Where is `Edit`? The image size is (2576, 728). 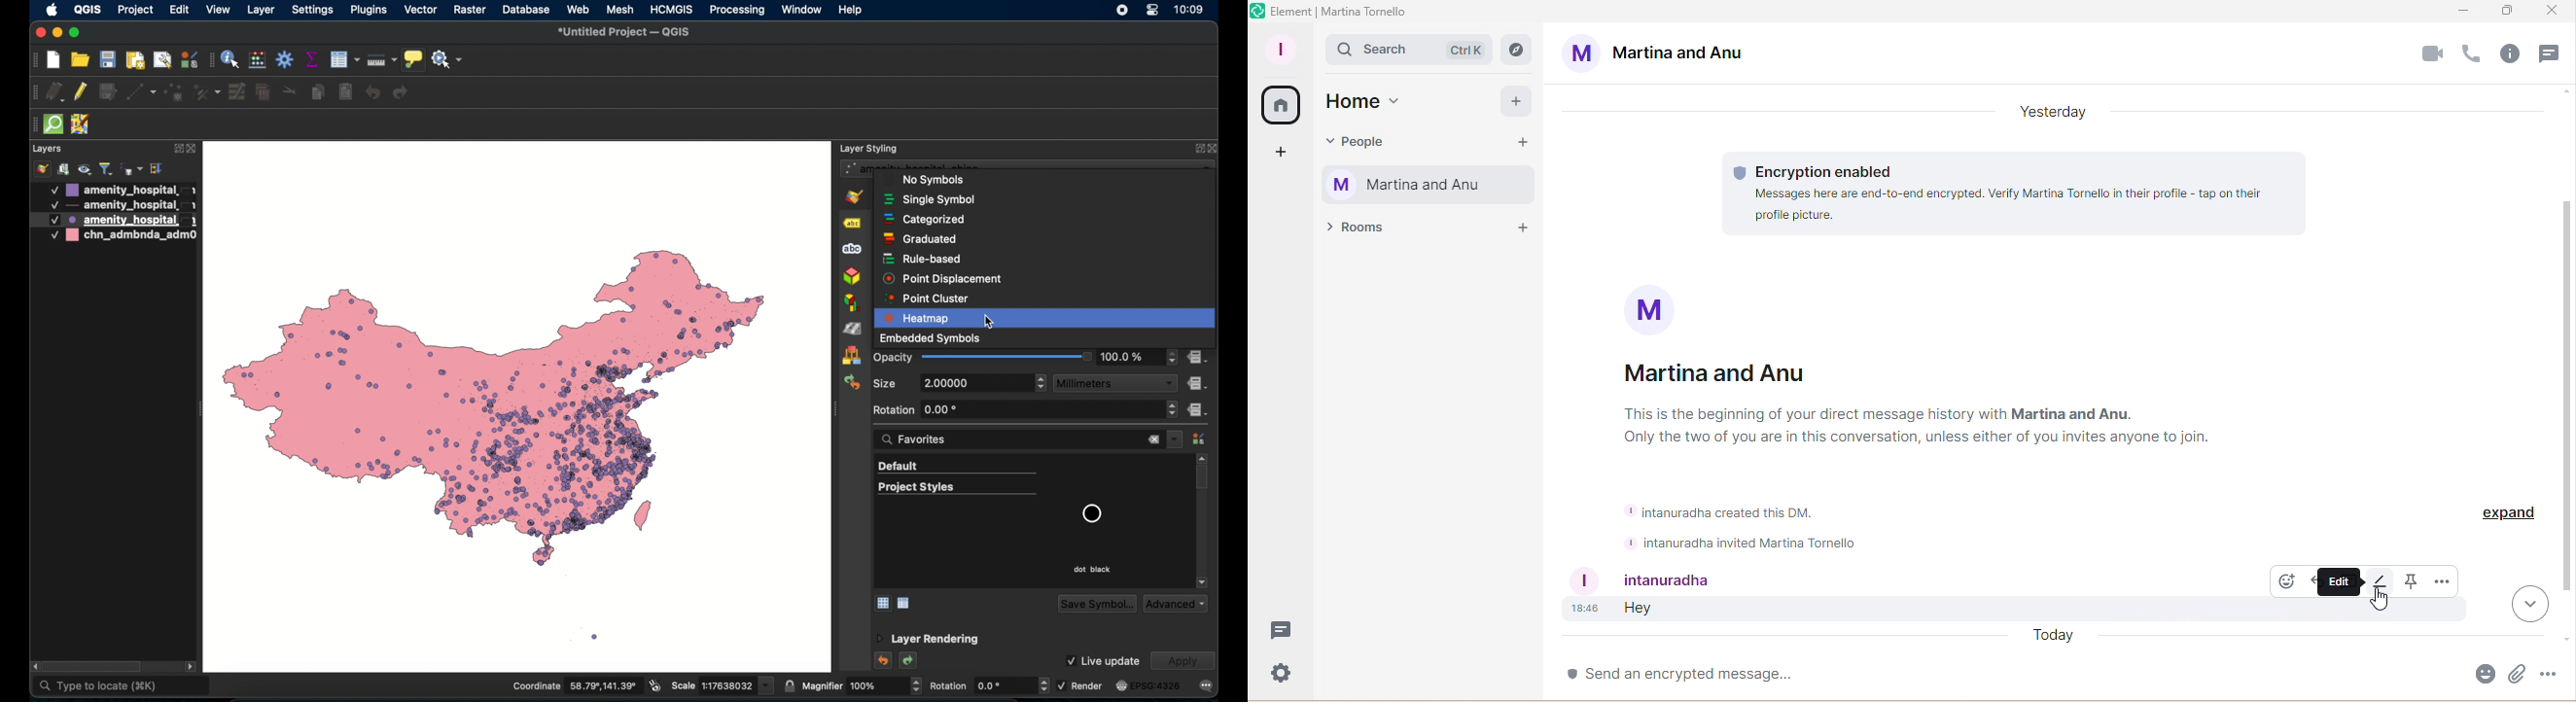 Edit is located at coordinates (2379, 582).